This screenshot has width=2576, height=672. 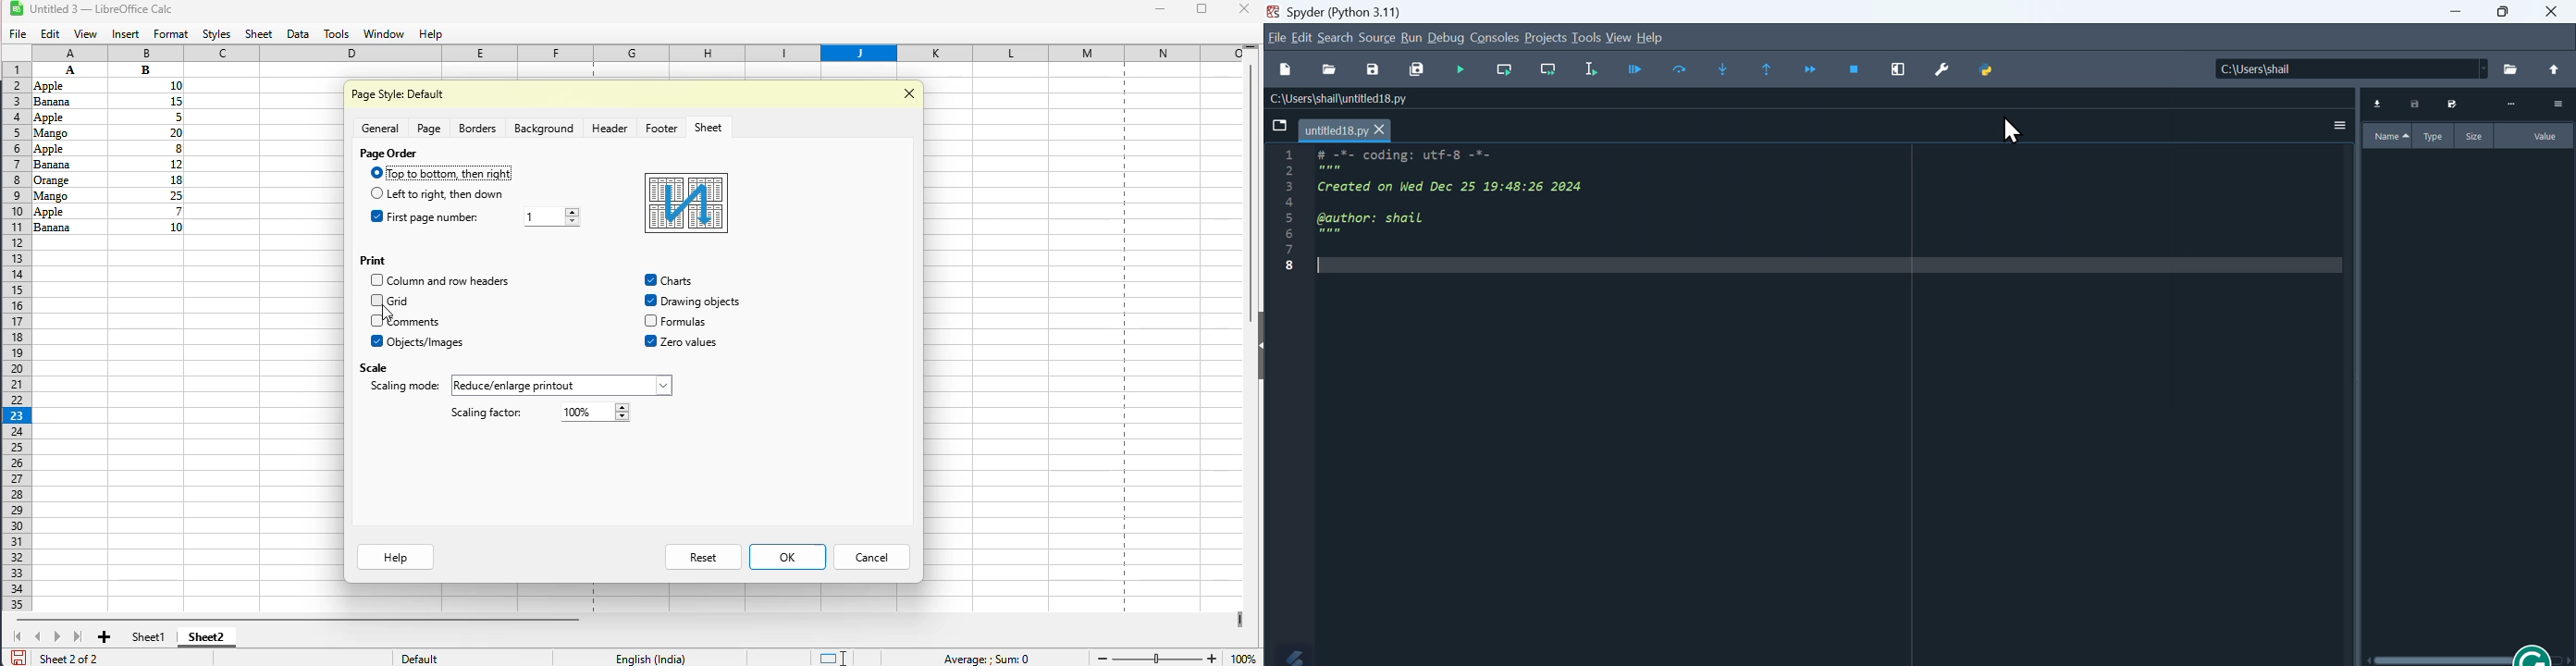 I want to click on , so click(x=701, y=302).